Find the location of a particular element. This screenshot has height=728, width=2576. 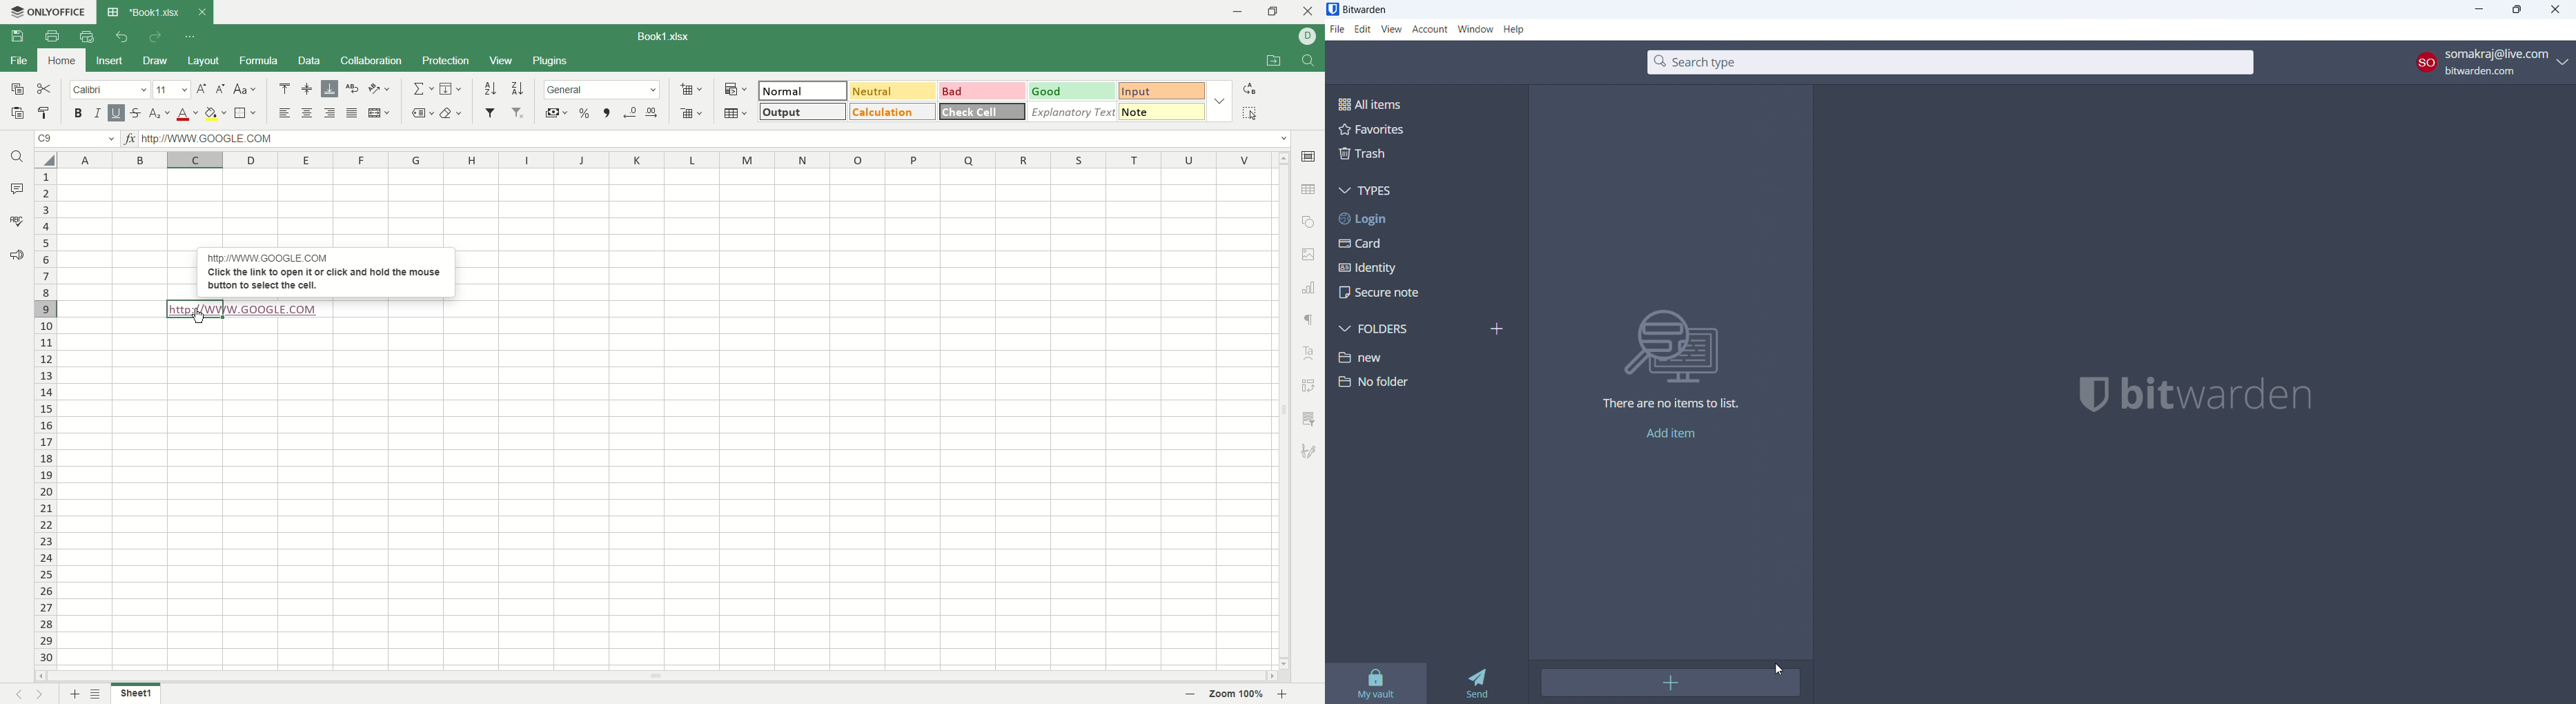

comment is located at coordinates (16, 186).